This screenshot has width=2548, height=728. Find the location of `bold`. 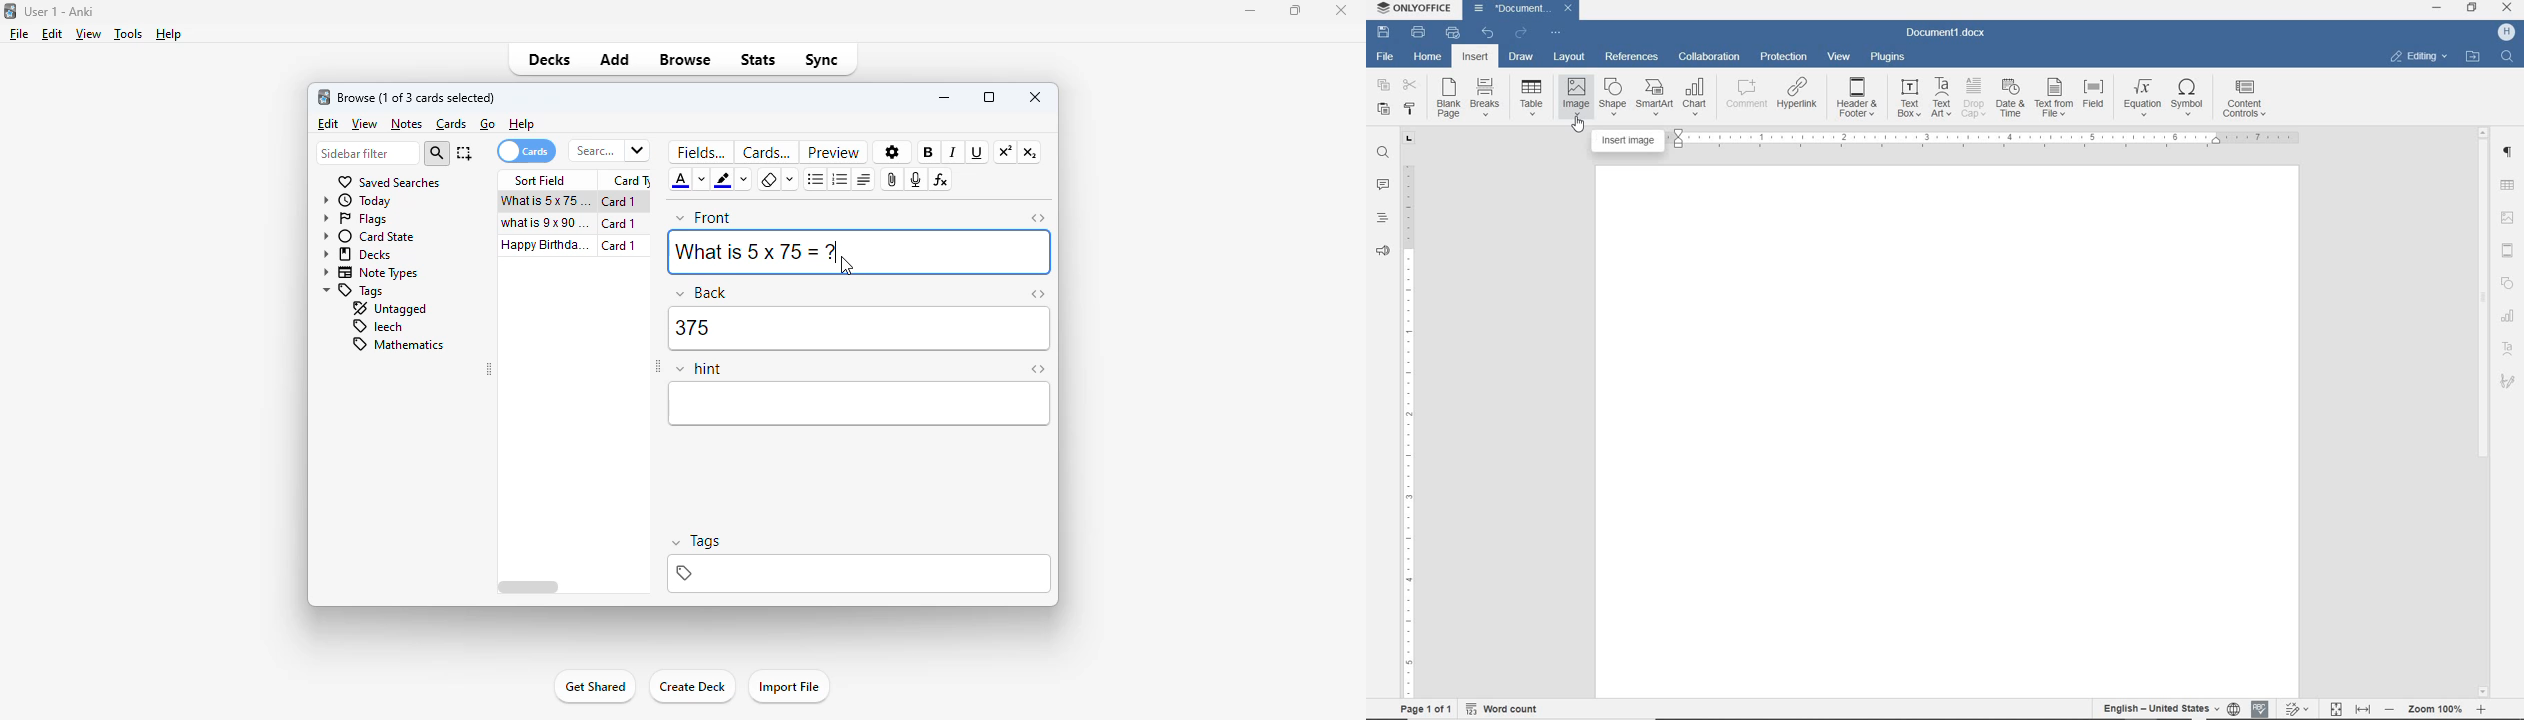

bold is located at coordinates (929, 152).